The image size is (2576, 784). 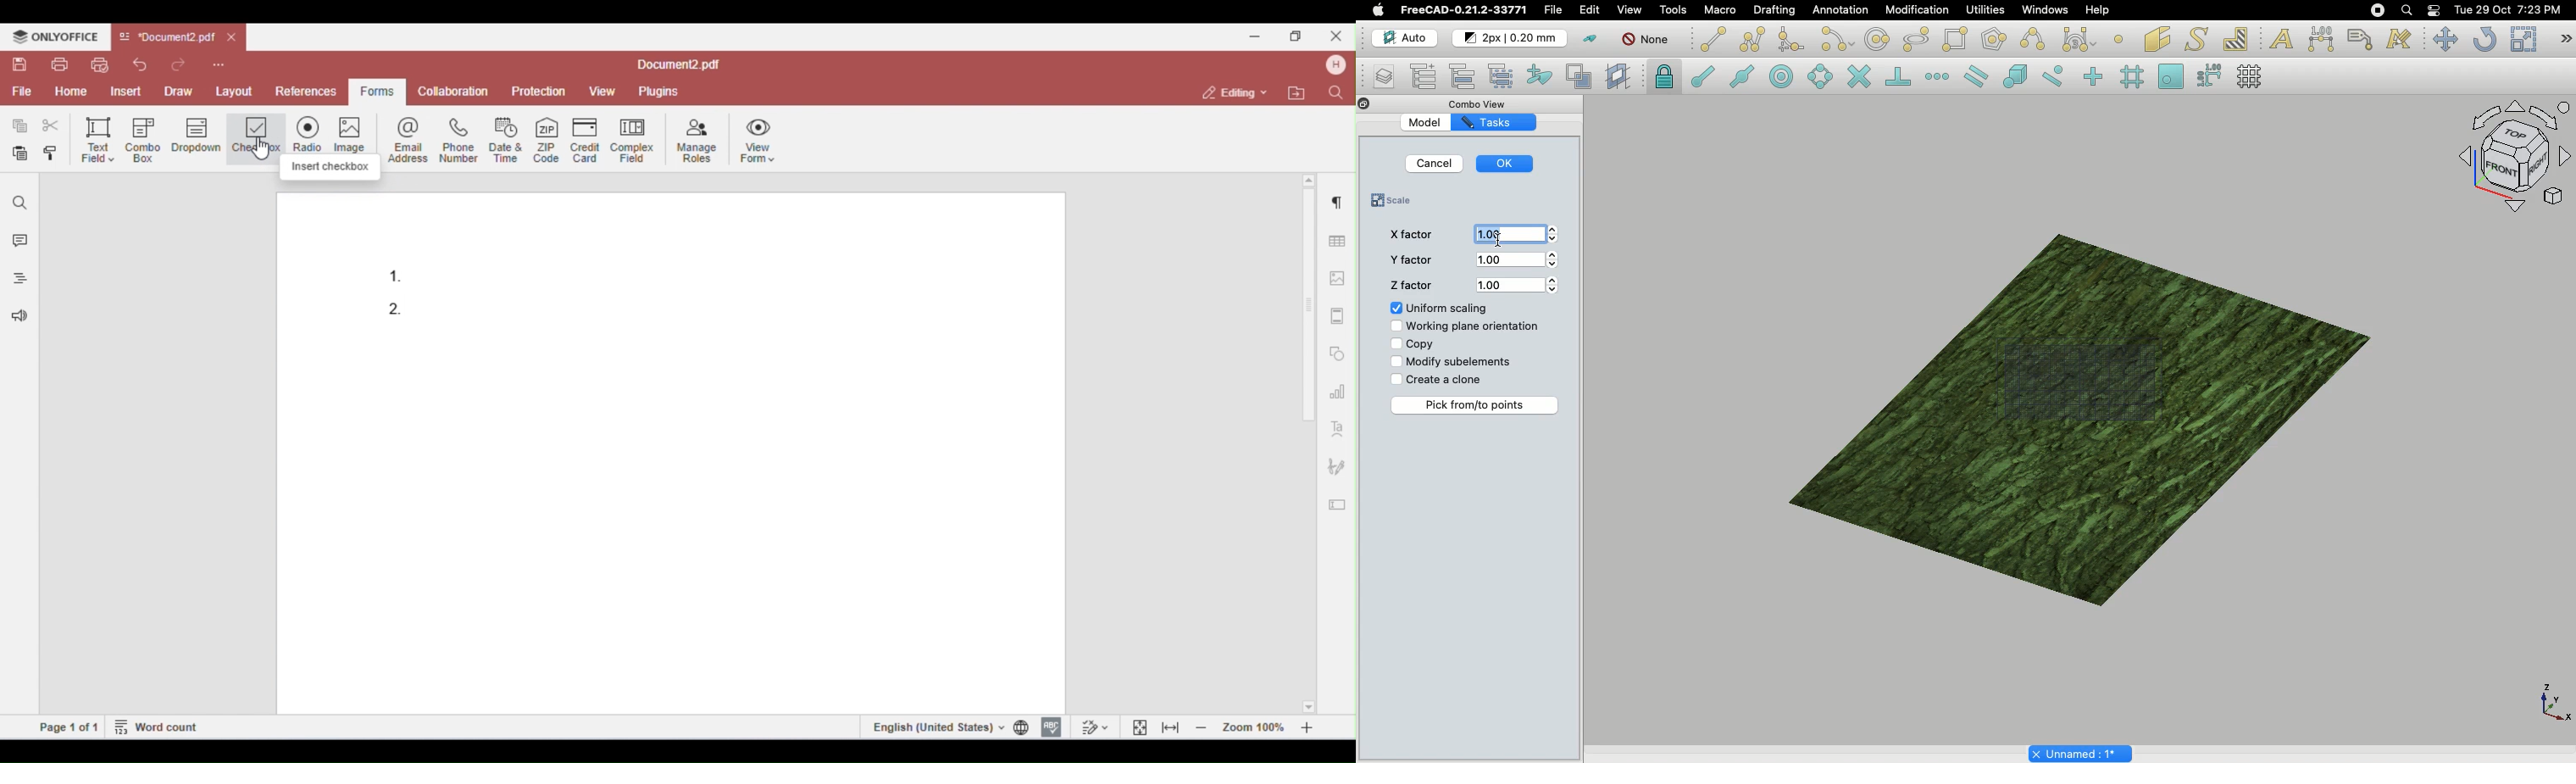 What do you see at coordinates (1779, 77) in the screenshot?
I see `Snap center` at bounding box center [1779, 77].